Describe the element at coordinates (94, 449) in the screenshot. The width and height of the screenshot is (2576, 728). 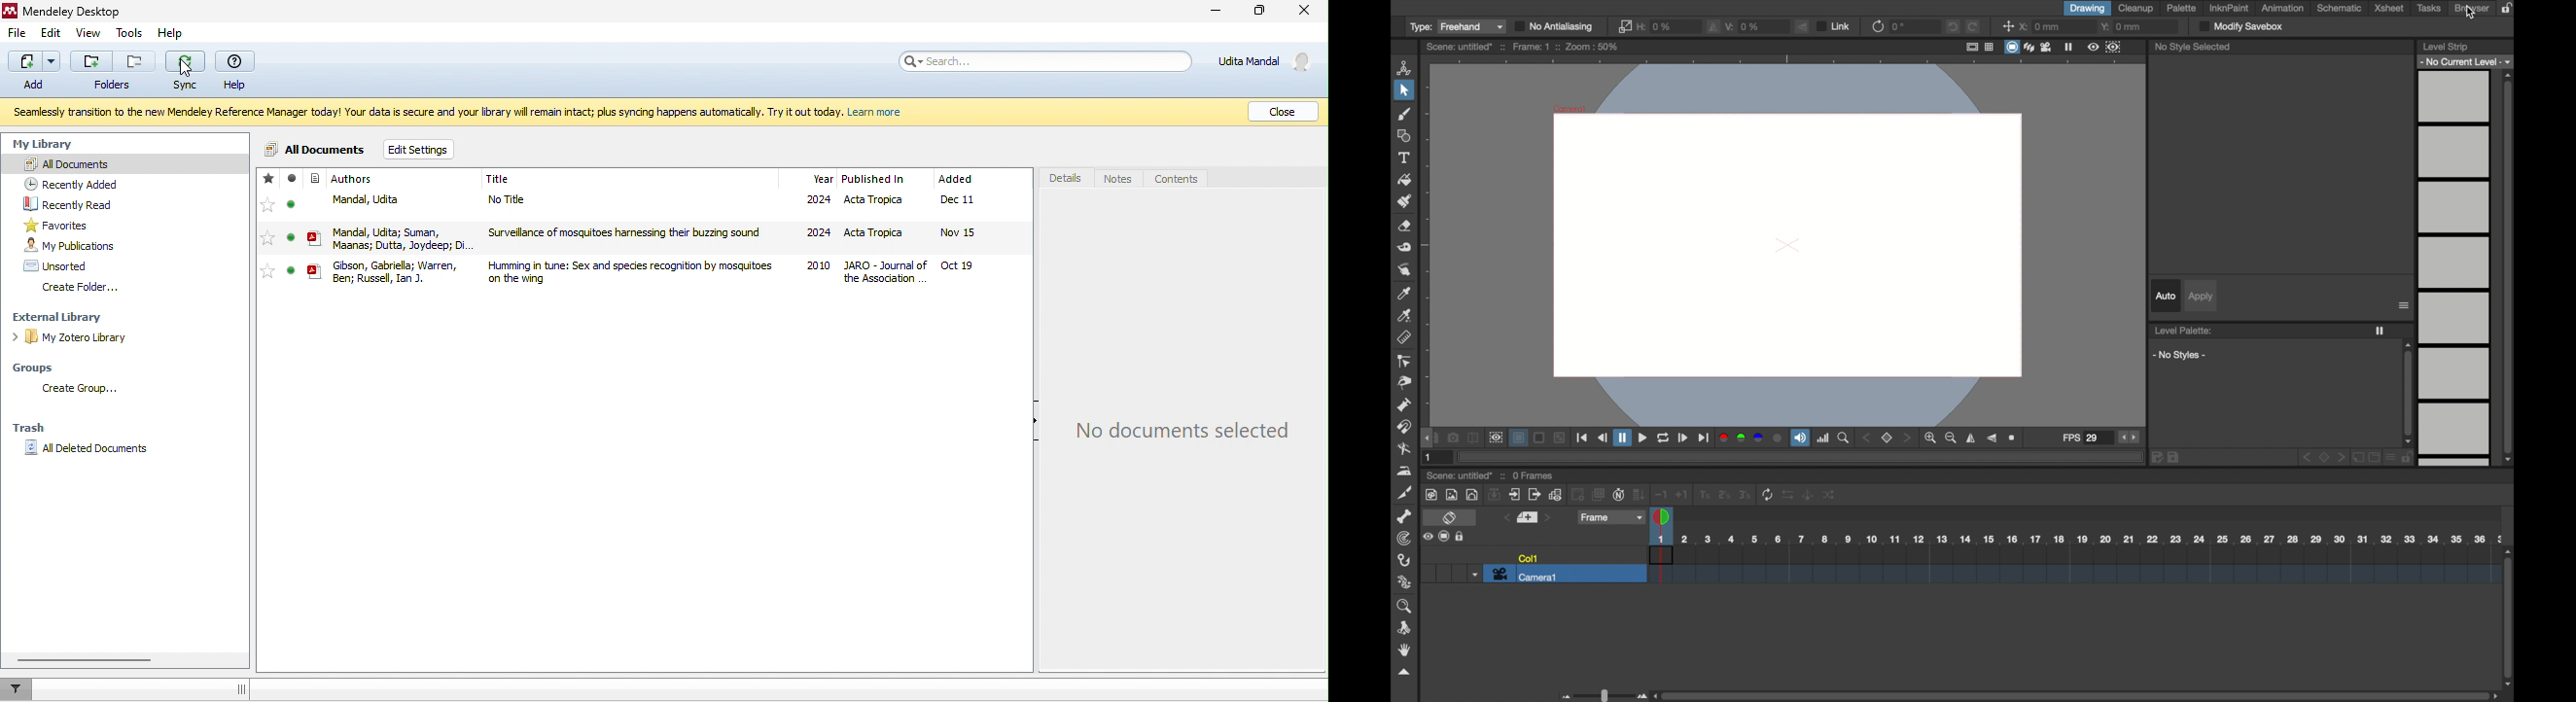
I see `all deleted documents` at that location.